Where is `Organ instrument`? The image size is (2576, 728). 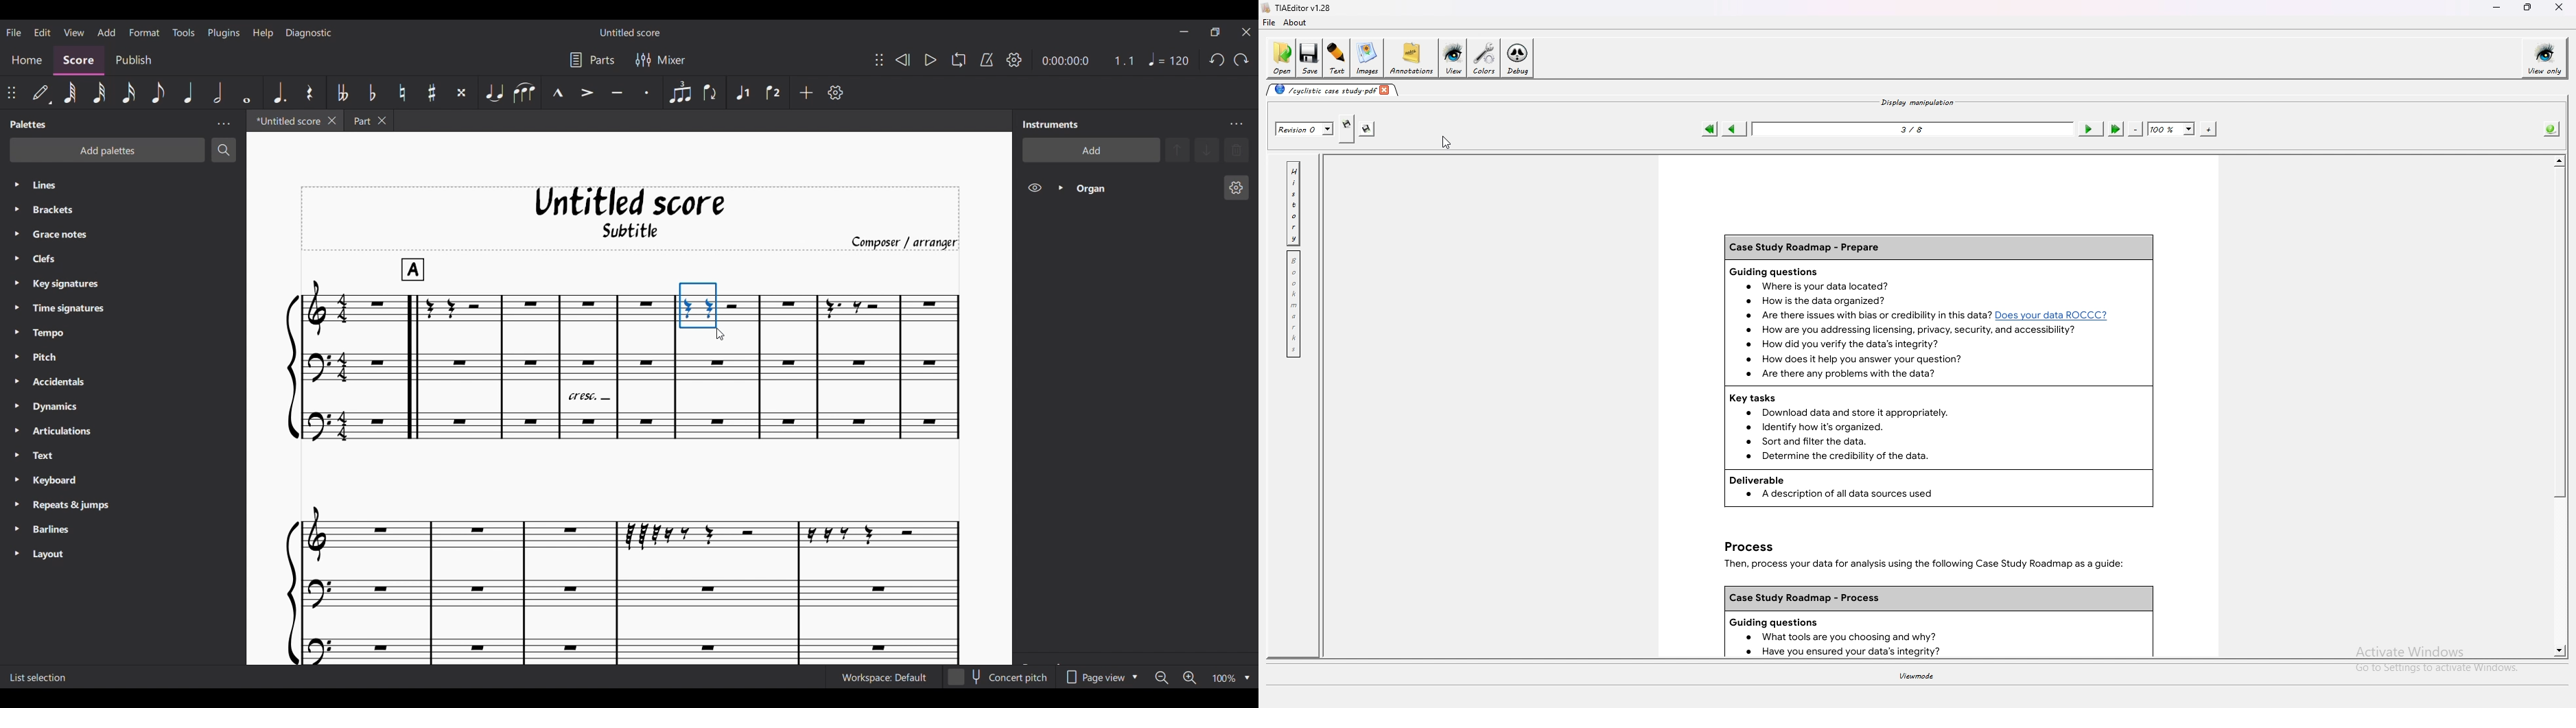
Organ instrument is located at coordinates (1144, 188).